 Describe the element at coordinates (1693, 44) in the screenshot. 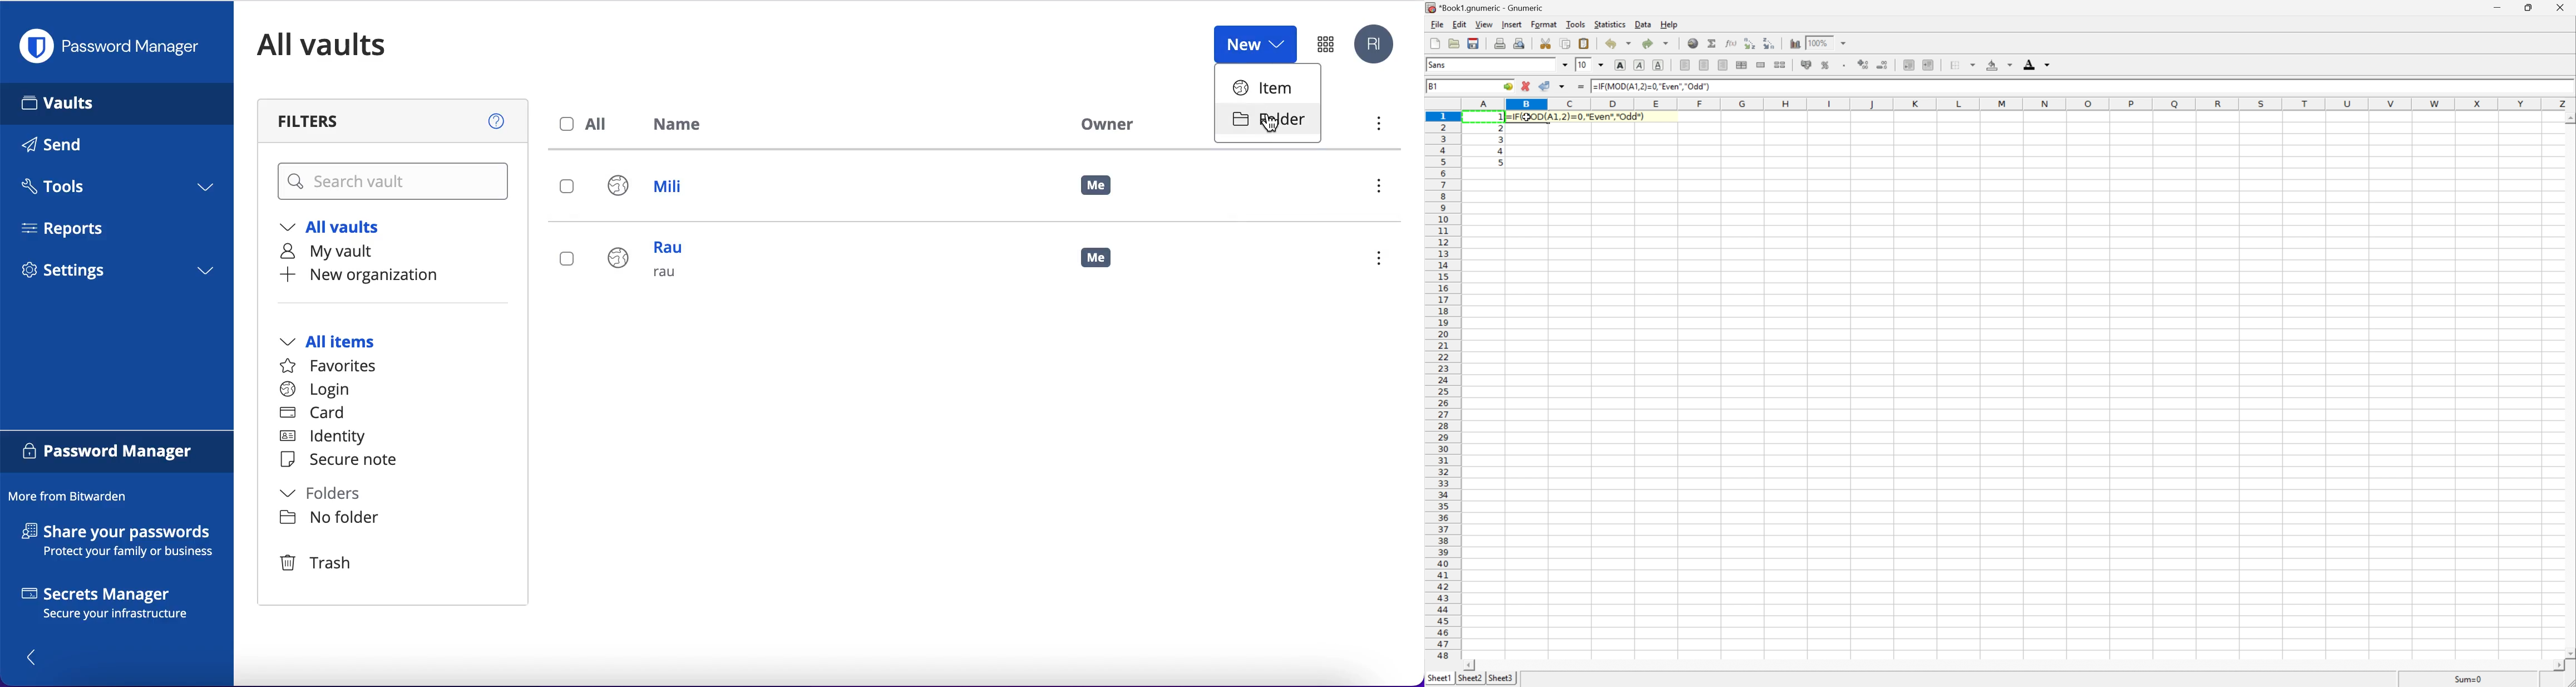

I see `Insert a hyperlink` at that location.